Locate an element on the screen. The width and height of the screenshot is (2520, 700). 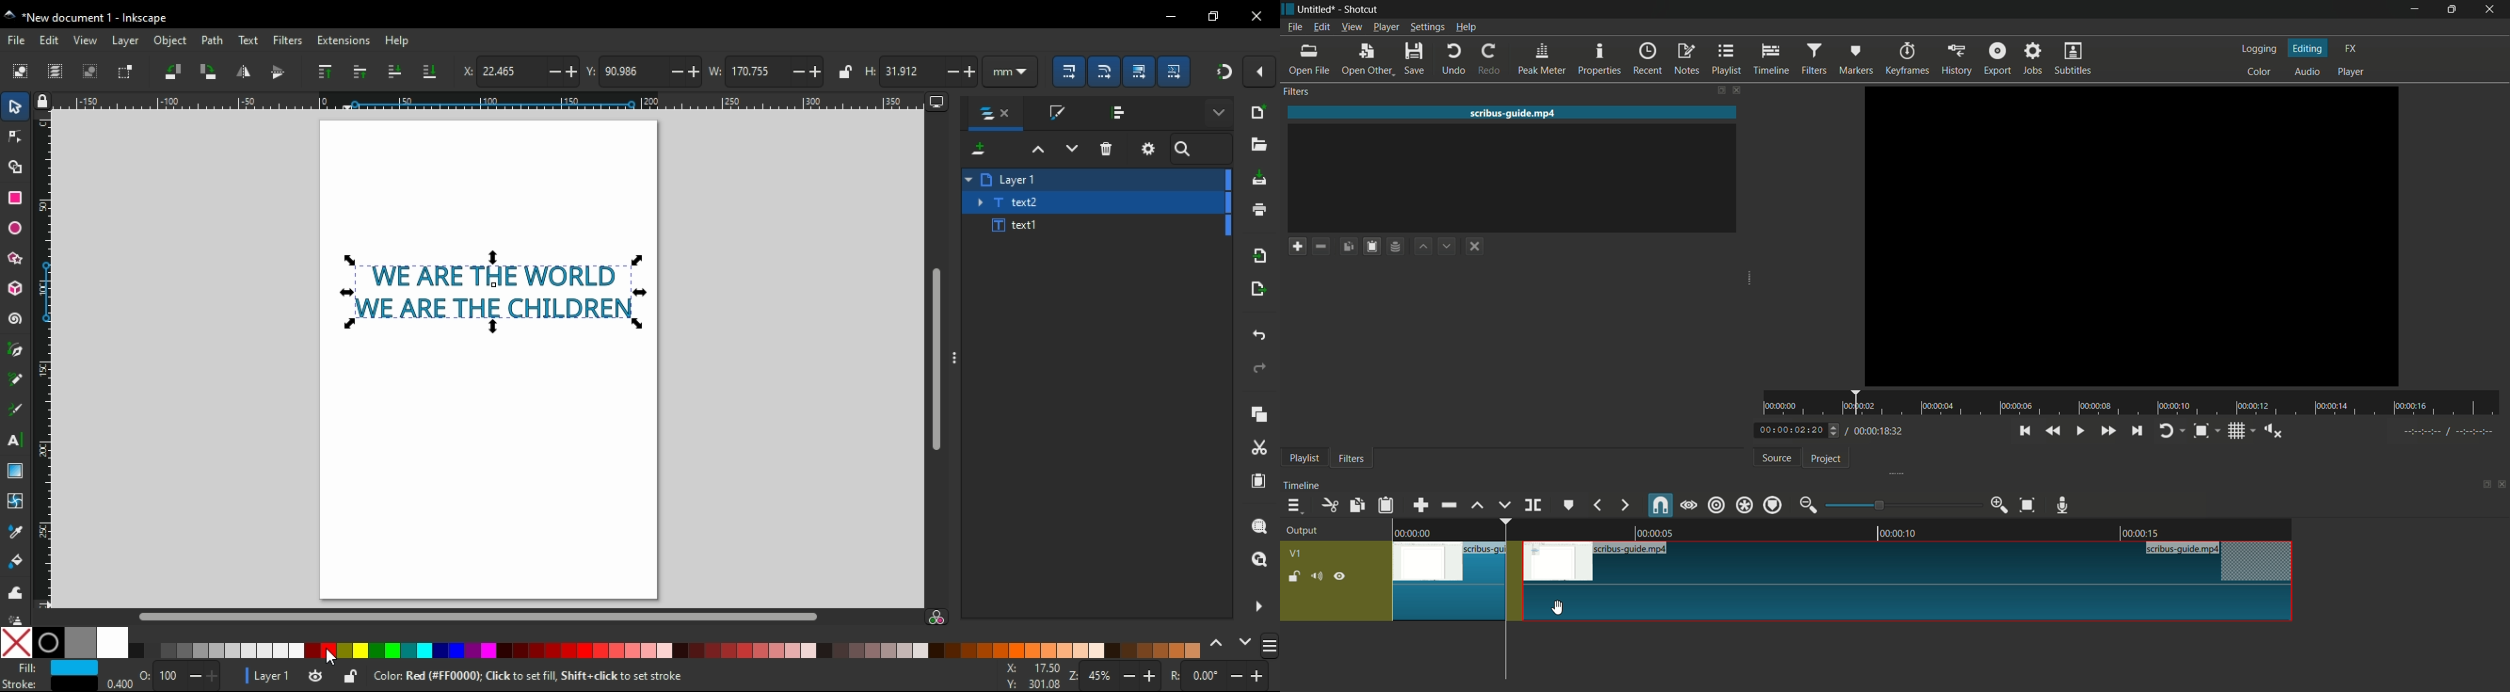
zoom in is located at coordinates (1998, 506).